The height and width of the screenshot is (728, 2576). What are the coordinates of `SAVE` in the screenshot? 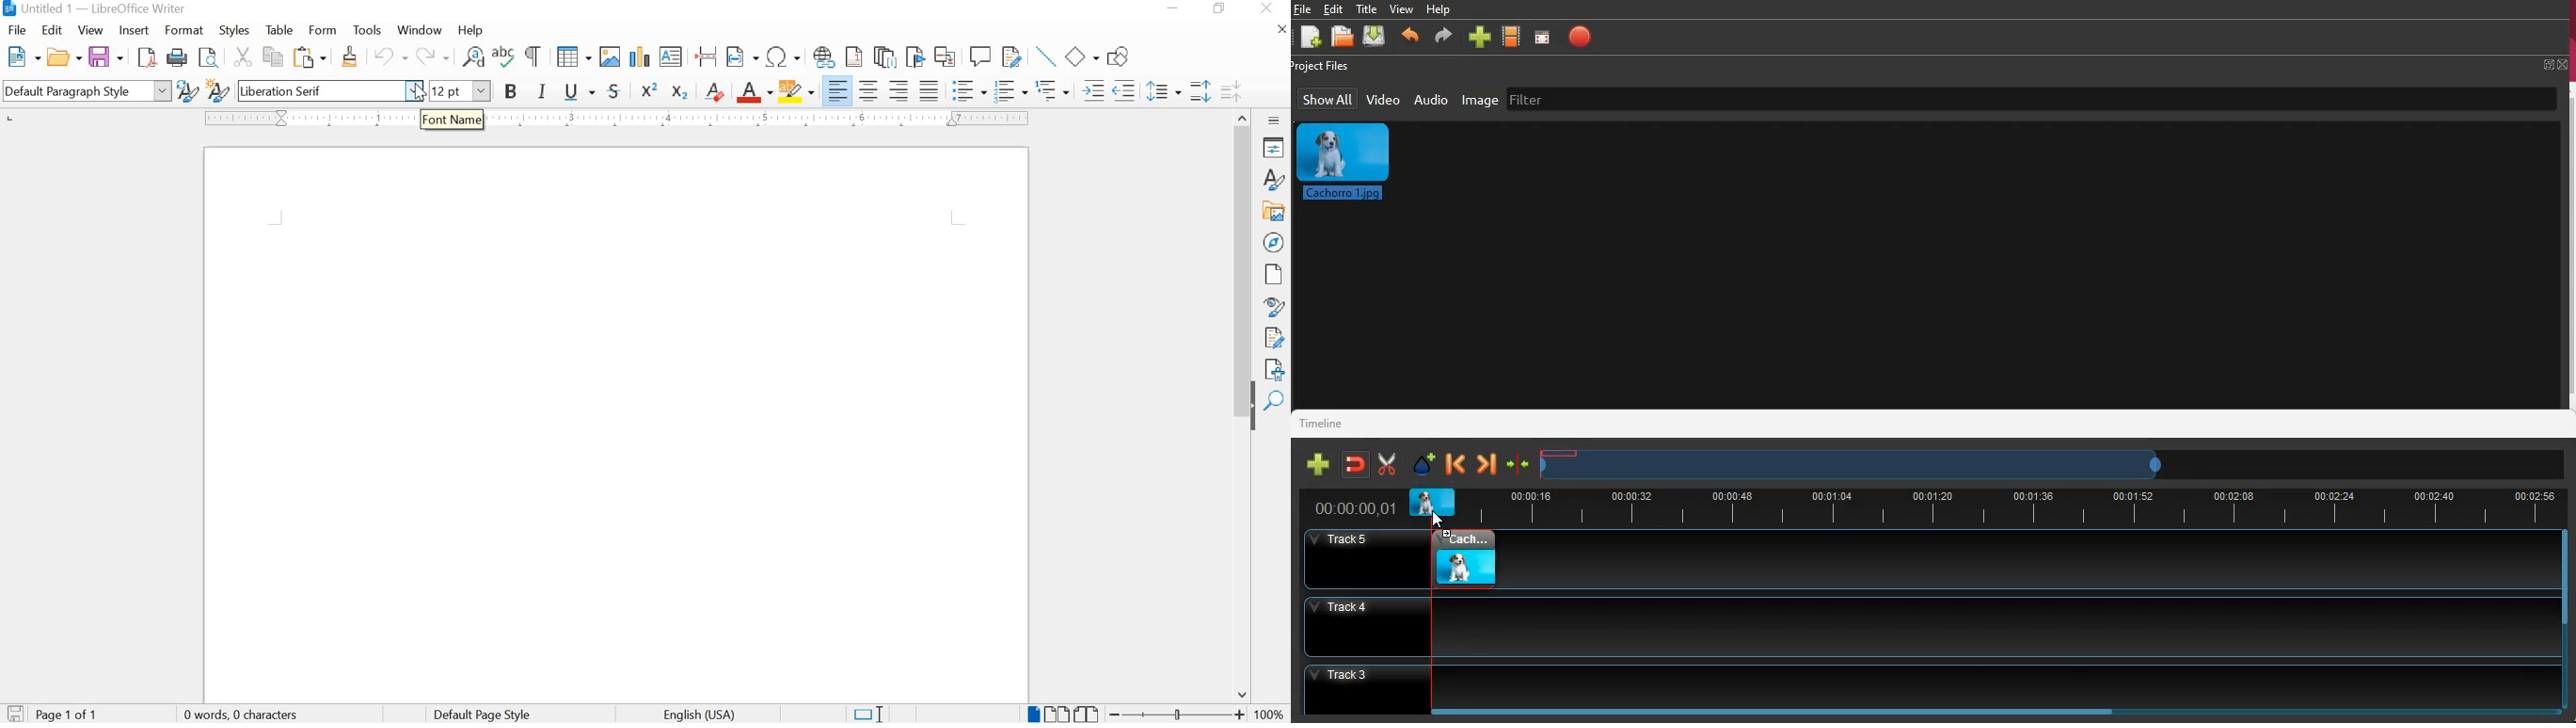 It's located at (13, 714).